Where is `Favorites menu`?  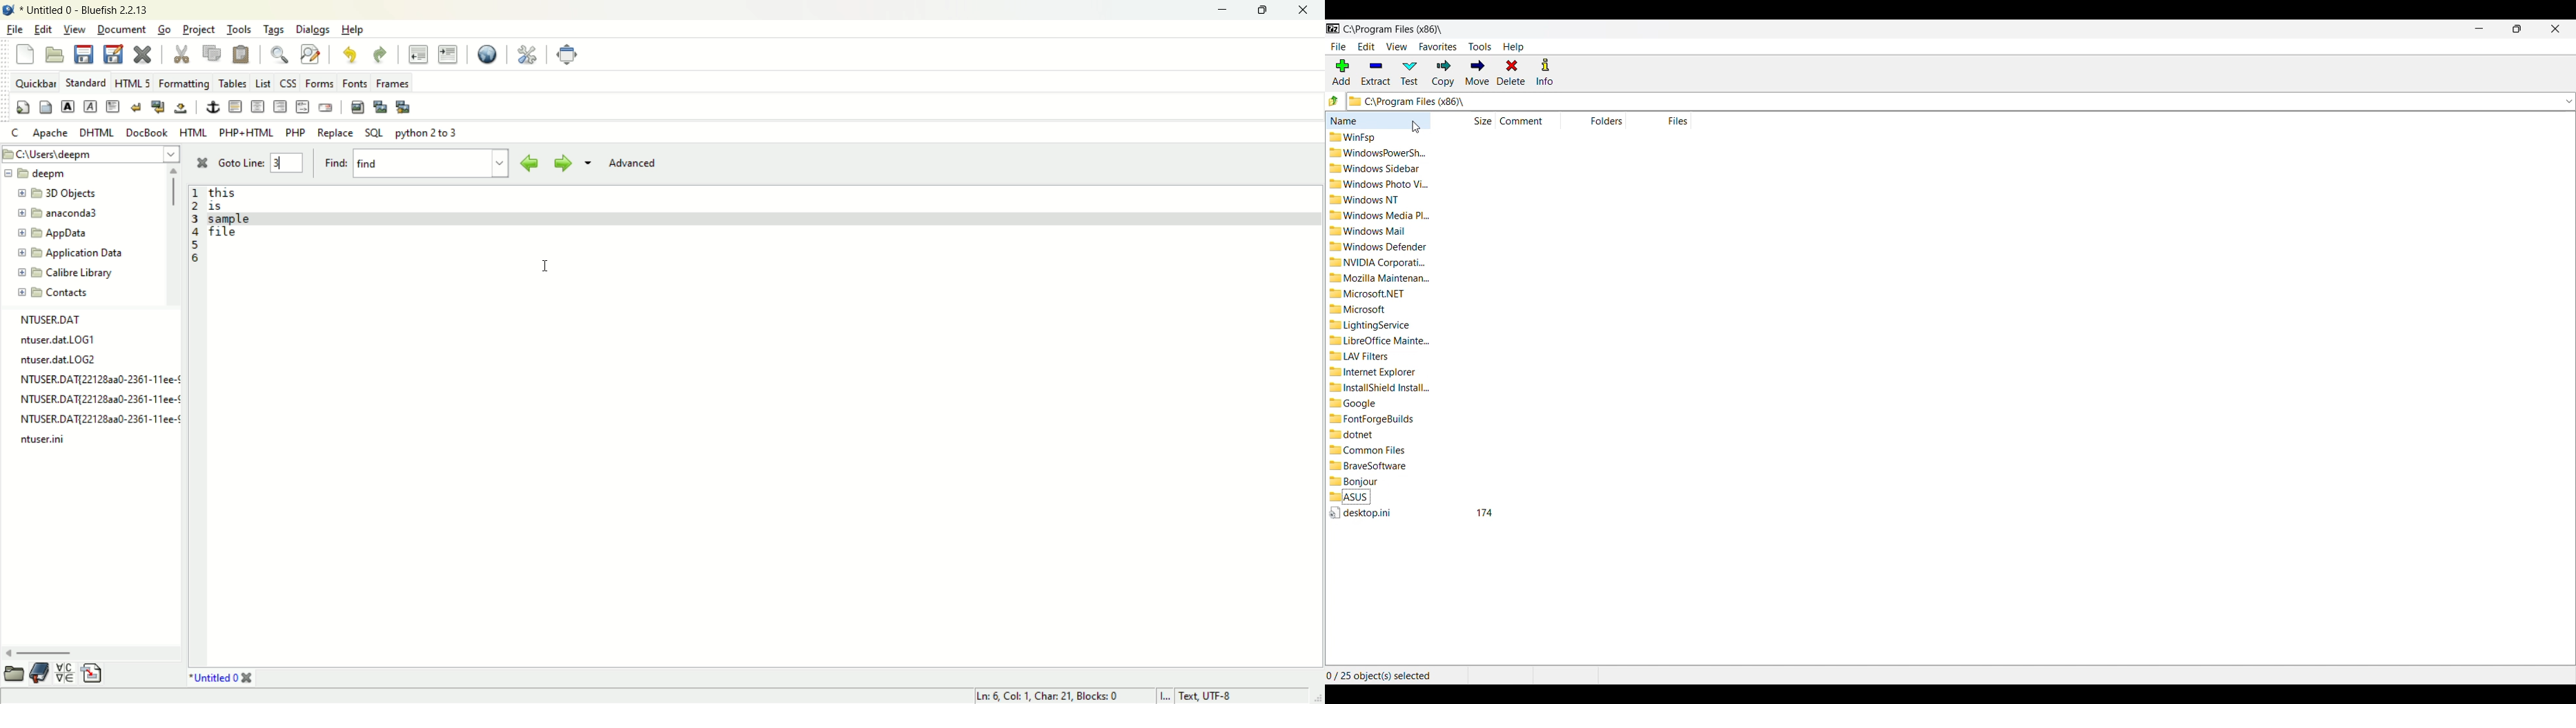 Favorites menu is located at coordinates (1438, 47).